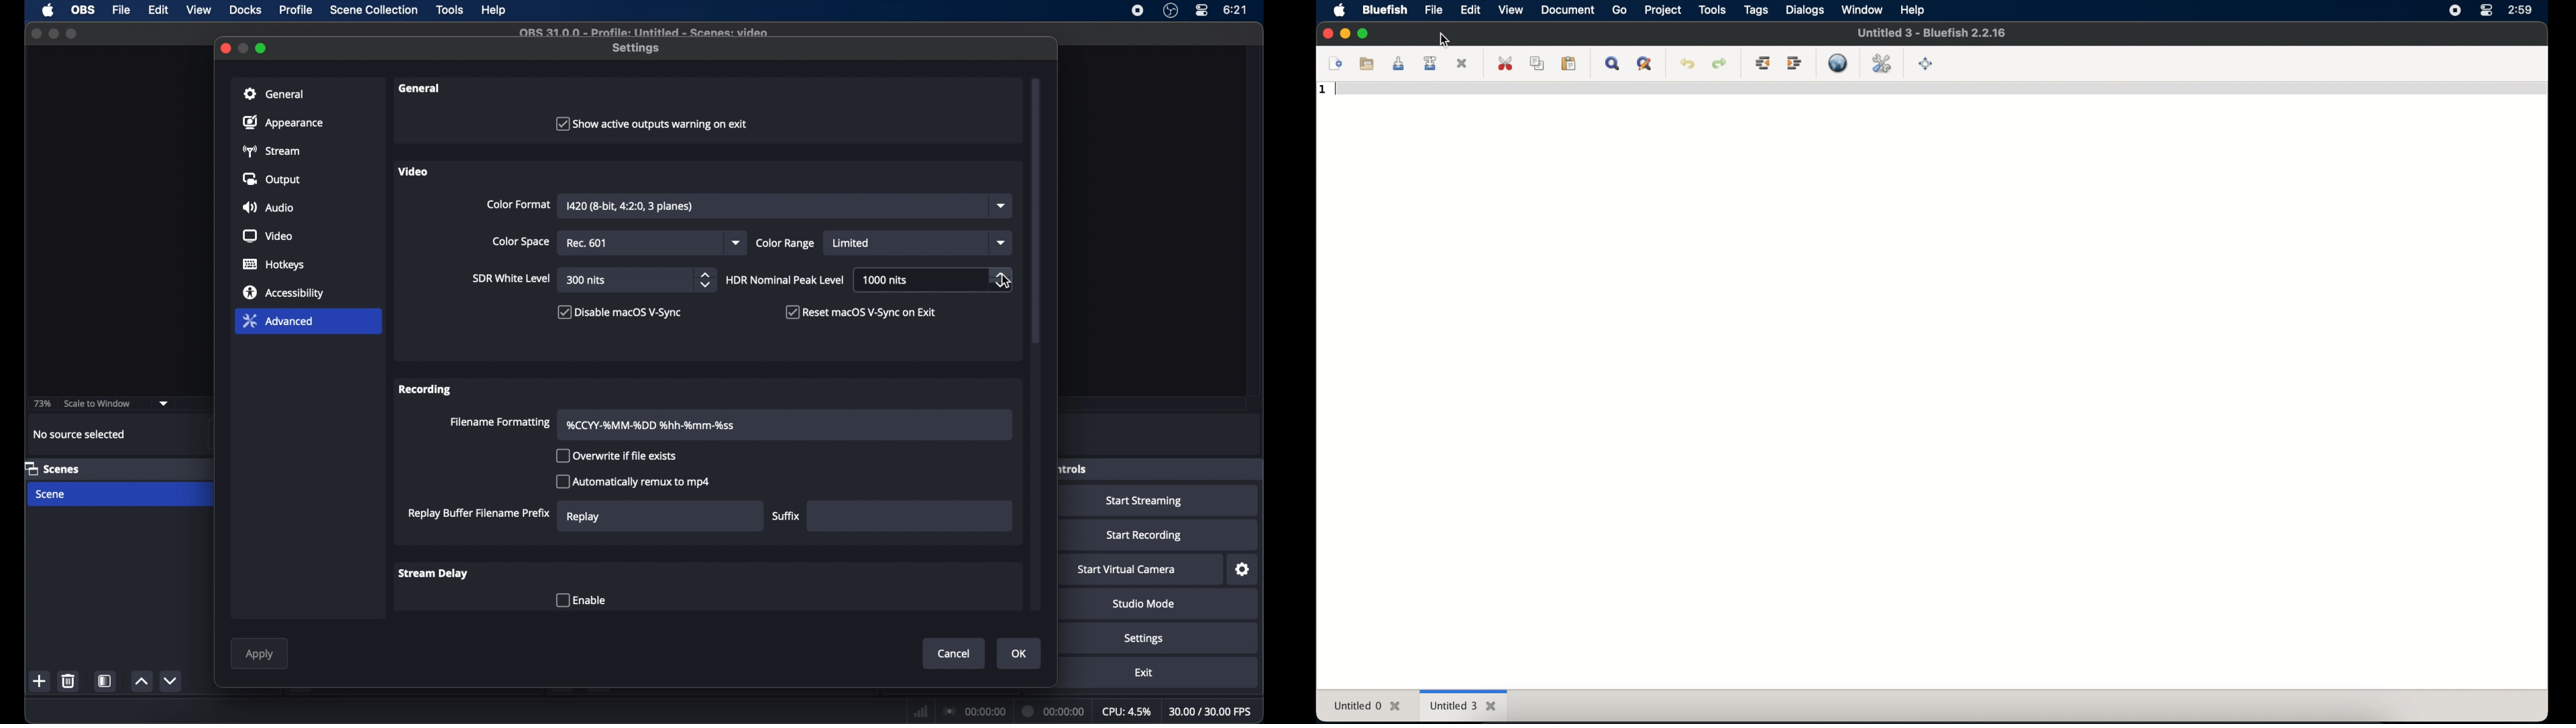 The height and width of the screenshot is (728, 2576). Describe the element at coordinates (225, 48) in the screenshot. I see `close` at that location.